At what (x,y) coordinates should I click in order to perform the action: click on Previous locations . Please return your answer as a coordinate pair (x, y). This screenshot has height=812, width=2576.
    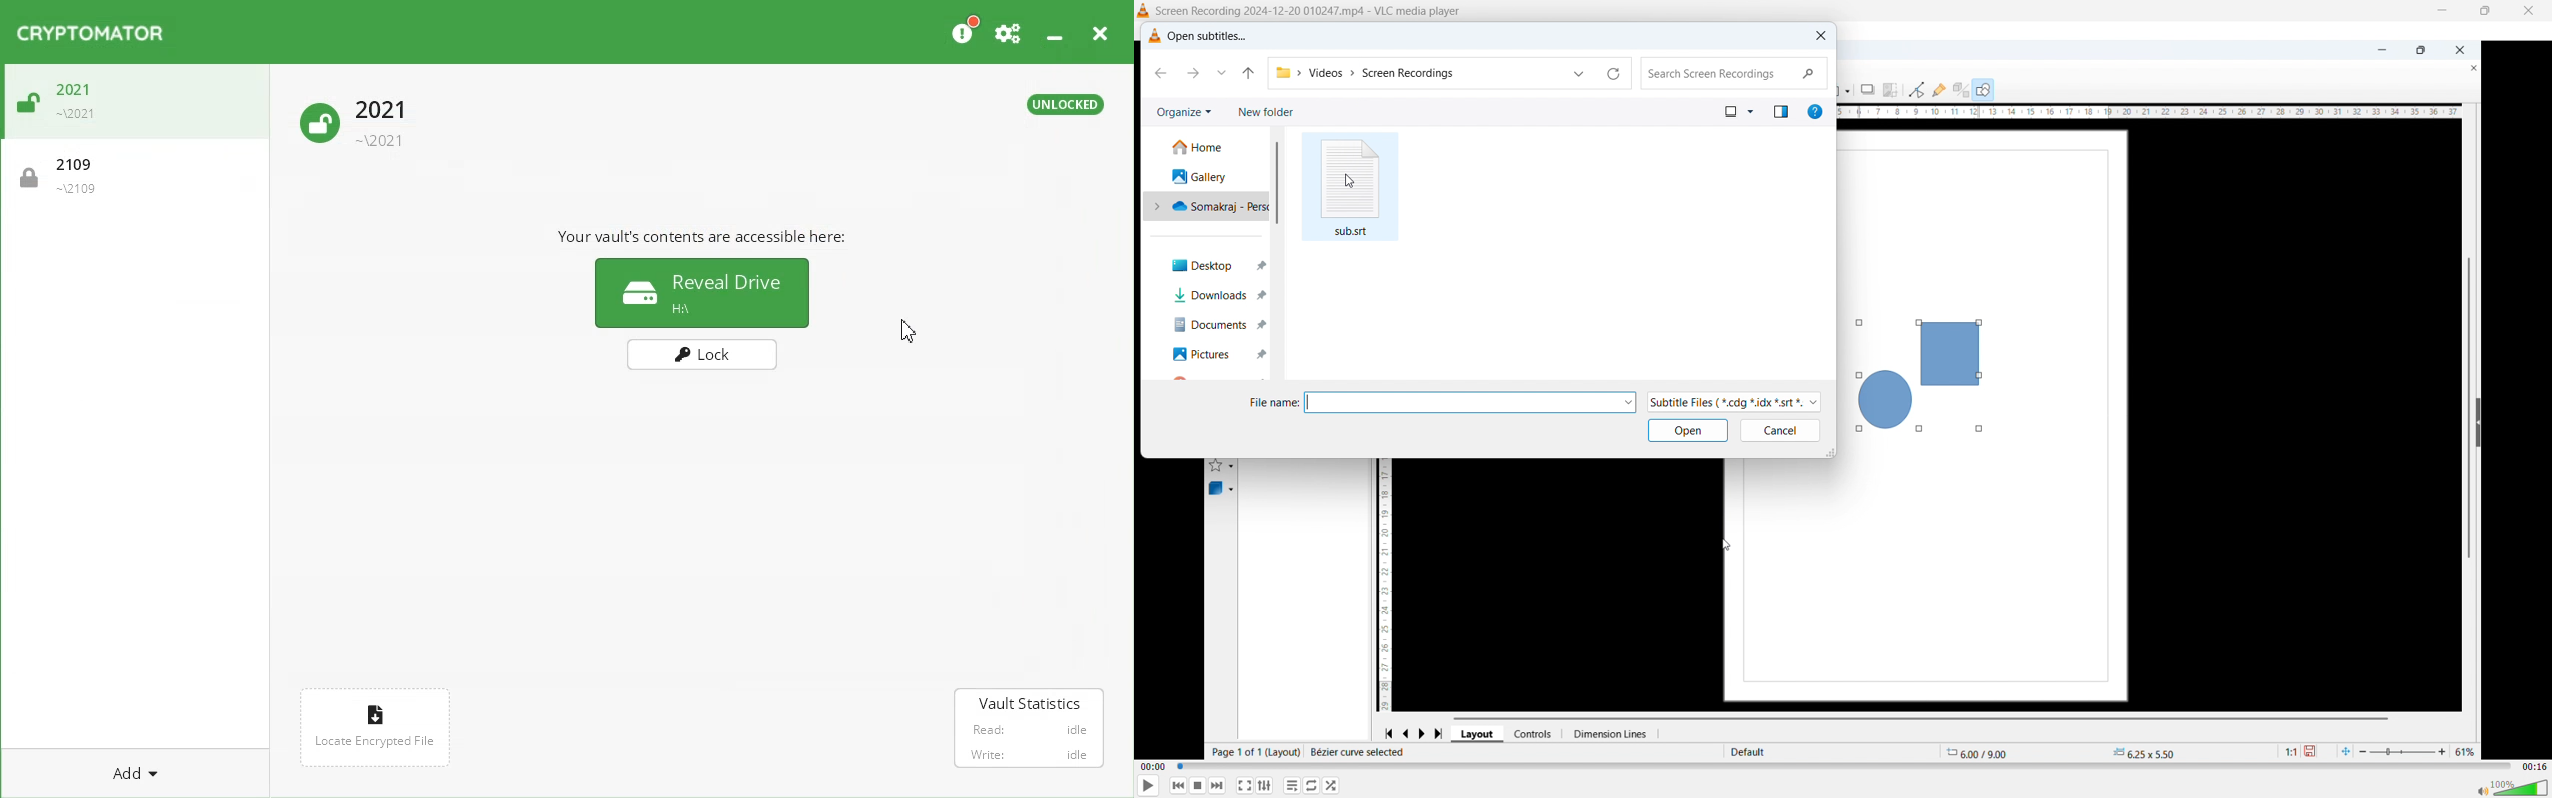
    Looking at the image, I should click on (1221, 72).